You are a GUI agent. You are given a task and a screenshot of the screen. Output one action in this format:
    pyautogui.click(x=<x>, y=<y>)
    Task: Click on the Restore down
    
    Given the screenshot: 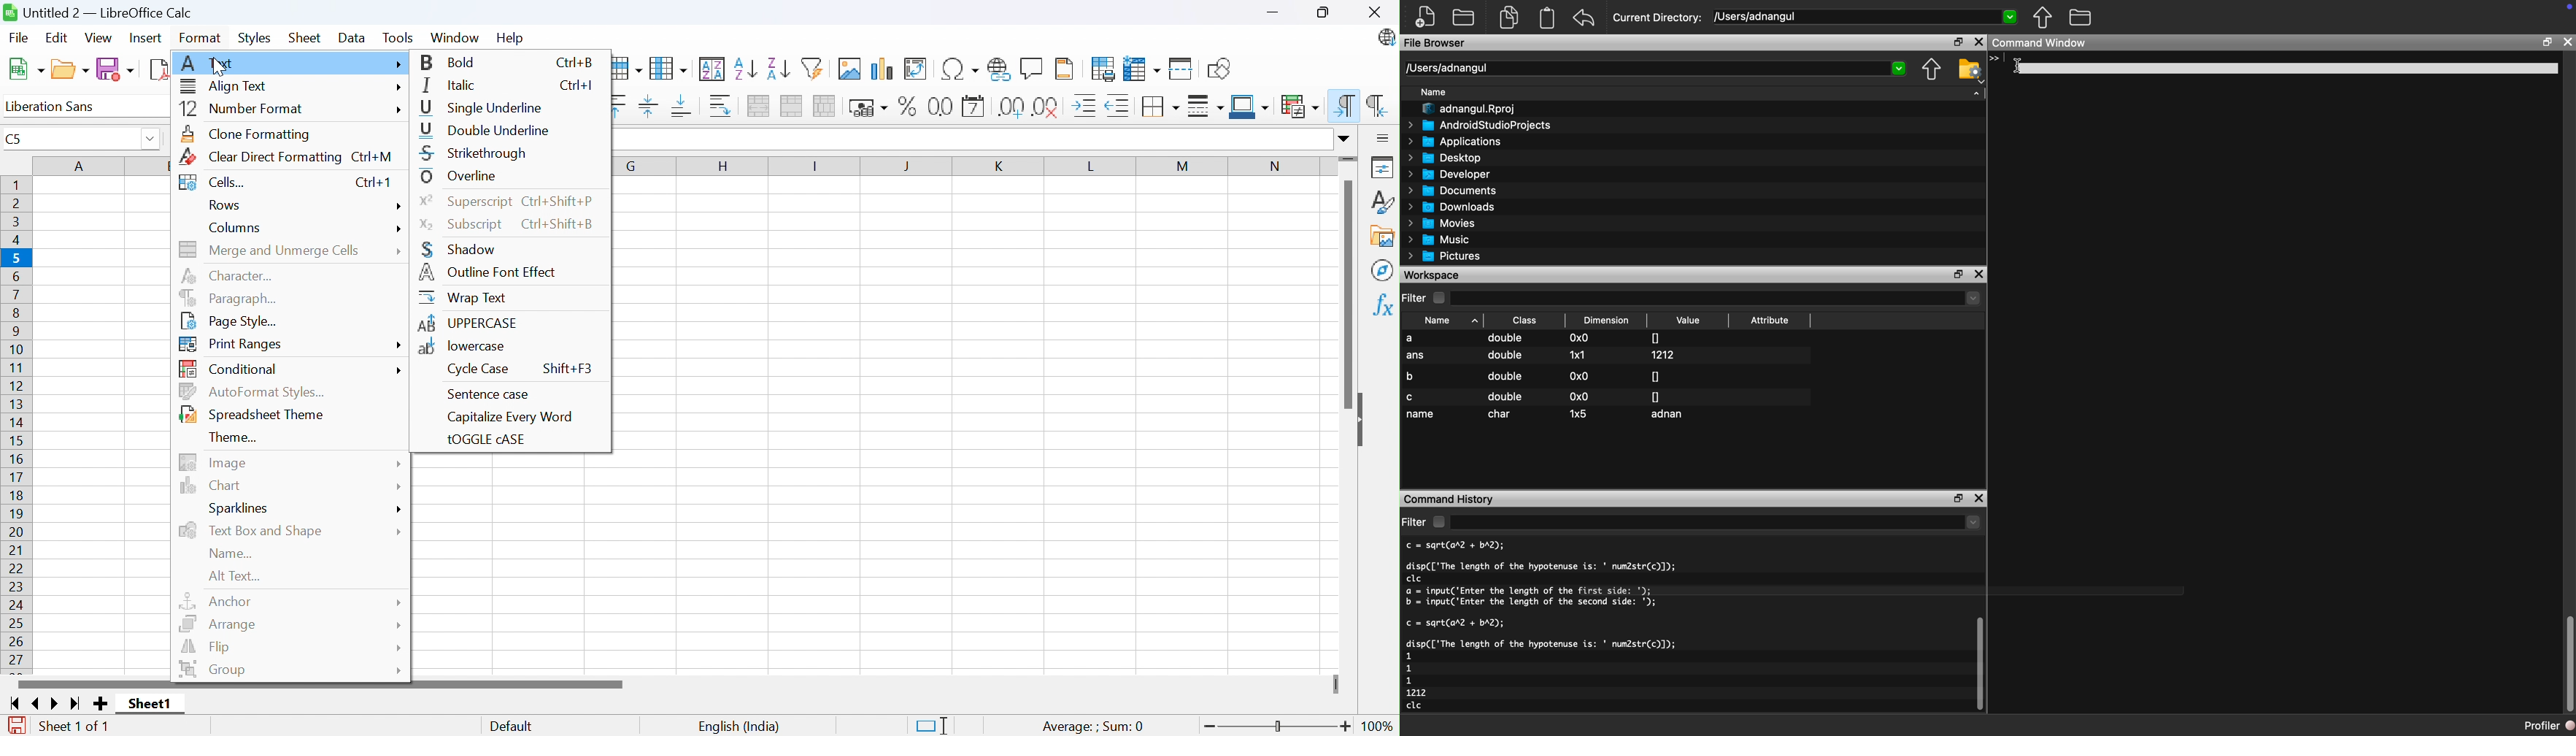 What is the action you would take?
    pyautogui.click(x=1323, y=14)
    